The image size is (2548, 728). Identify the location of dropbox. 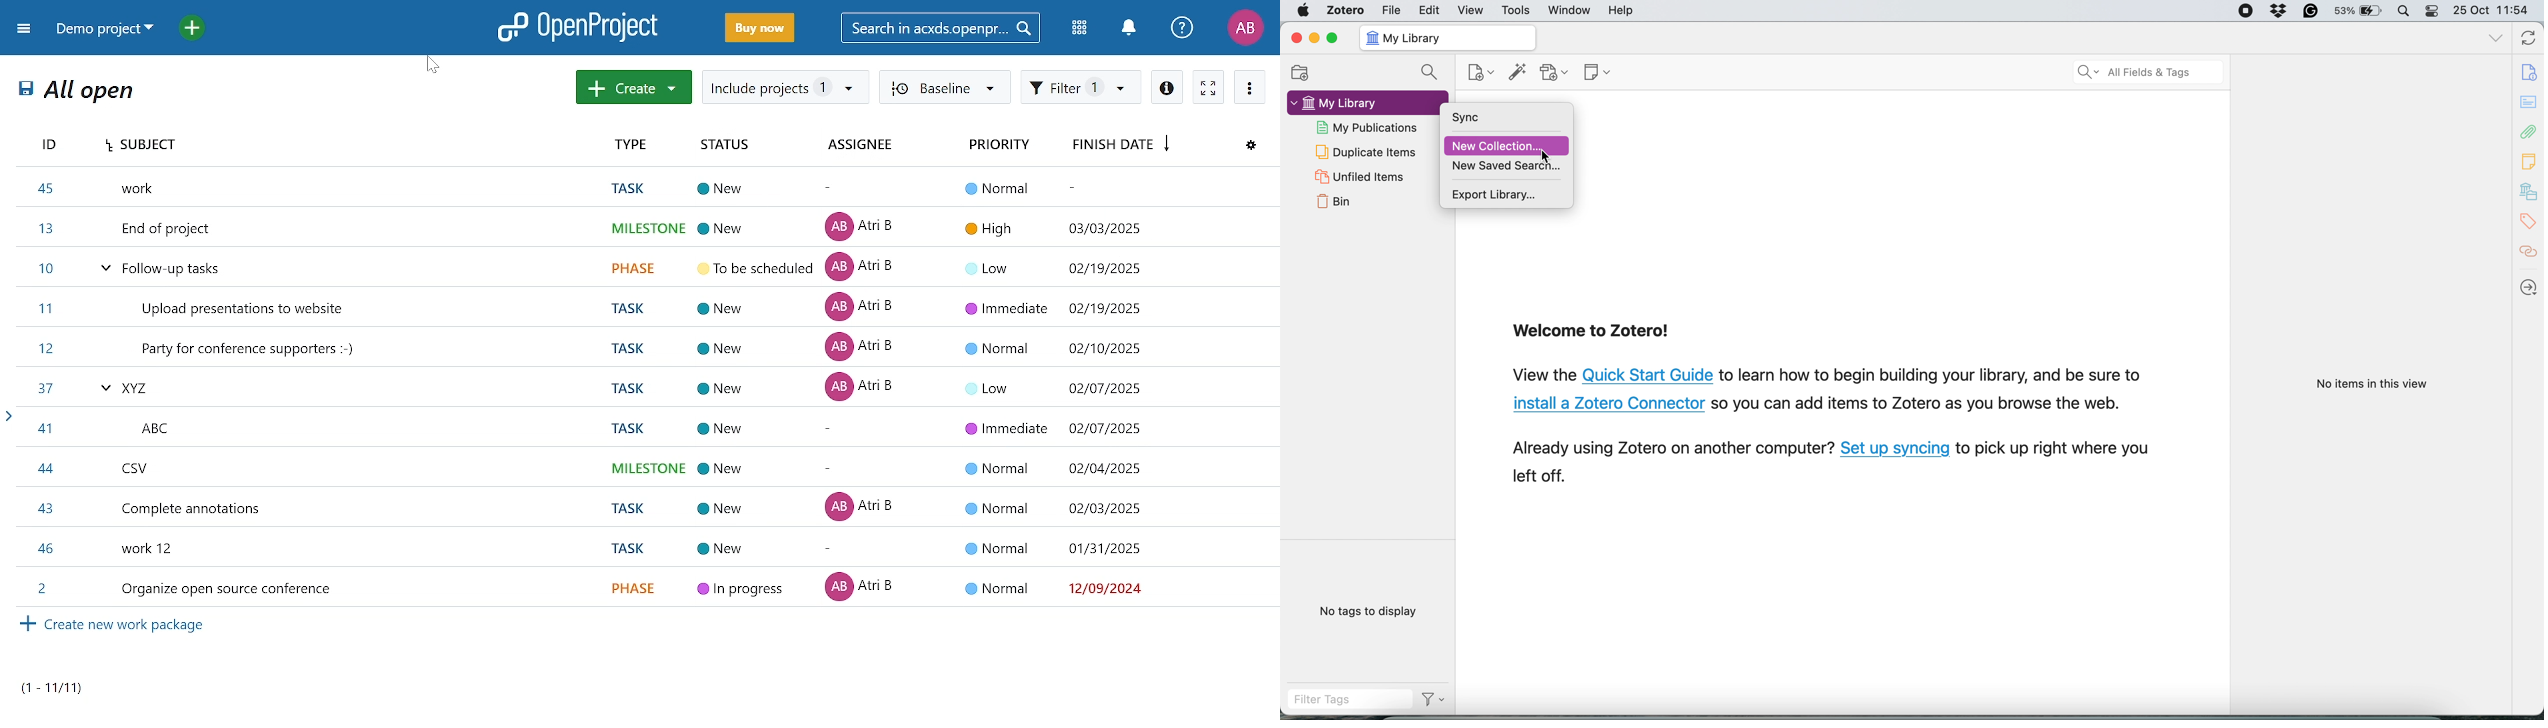
(2278, 11).